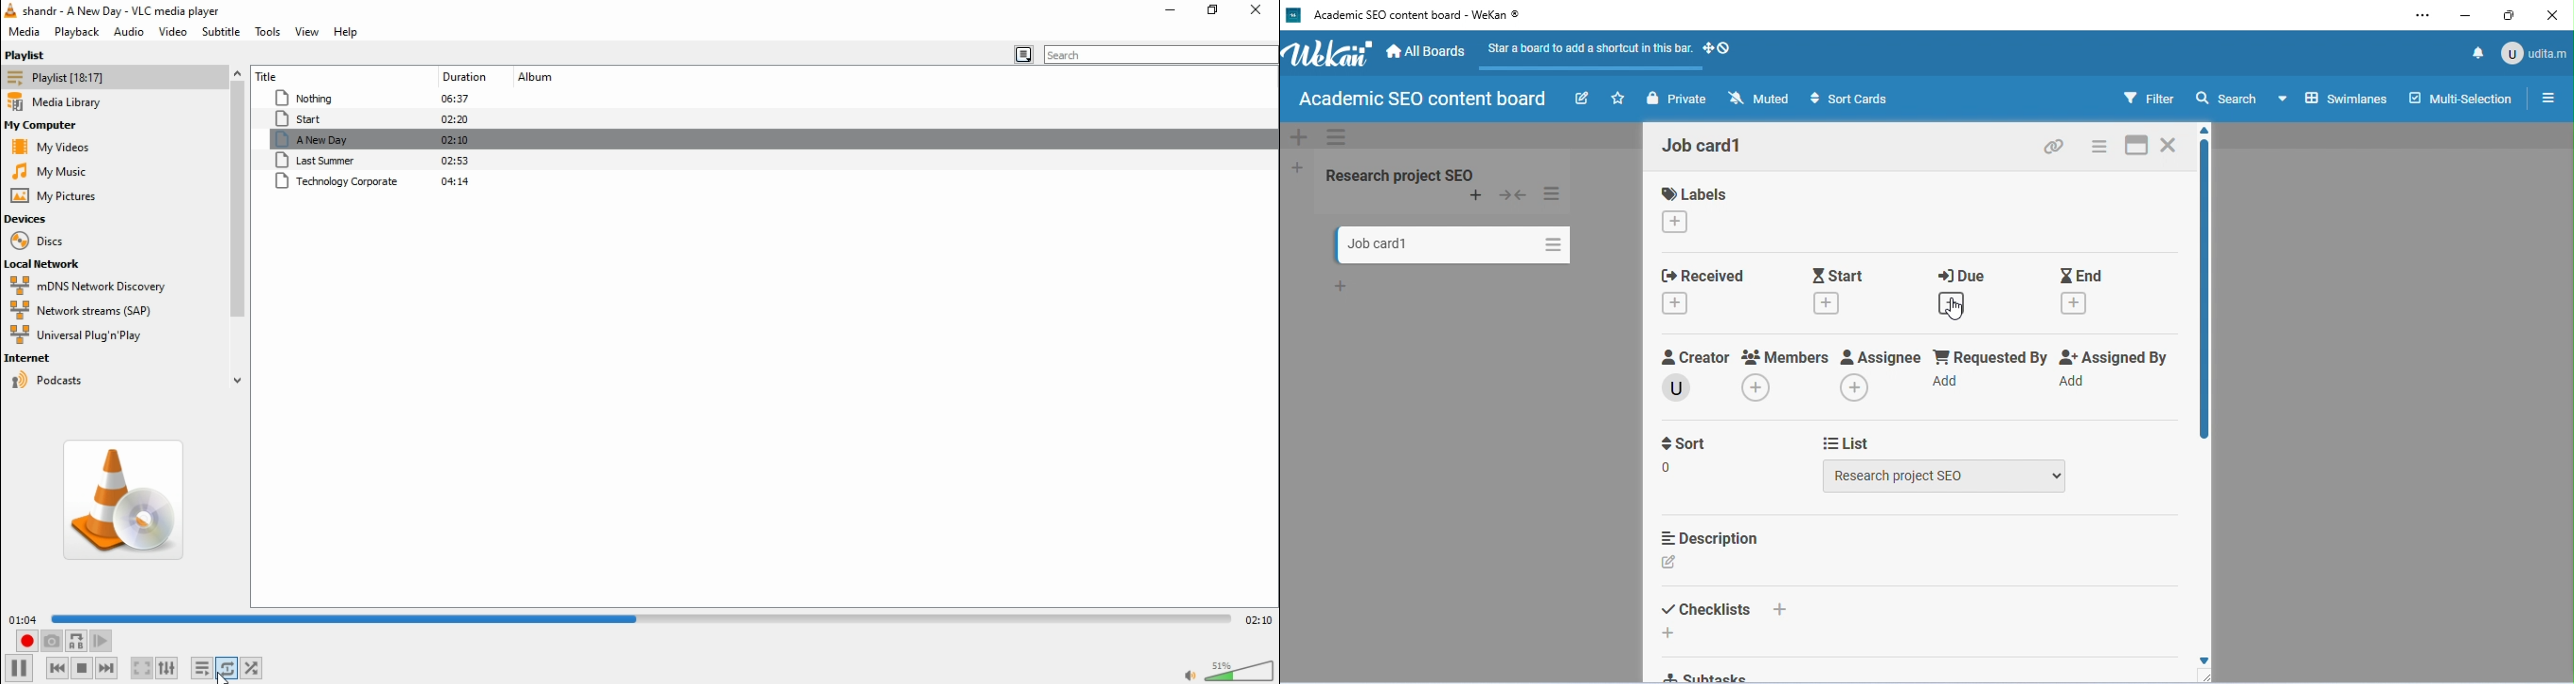 This screenshot has height=700, width=2576. What do you see at coordinates (1708, 275) in the screenshot?
I see `received` at bounding box center [1708, 275].